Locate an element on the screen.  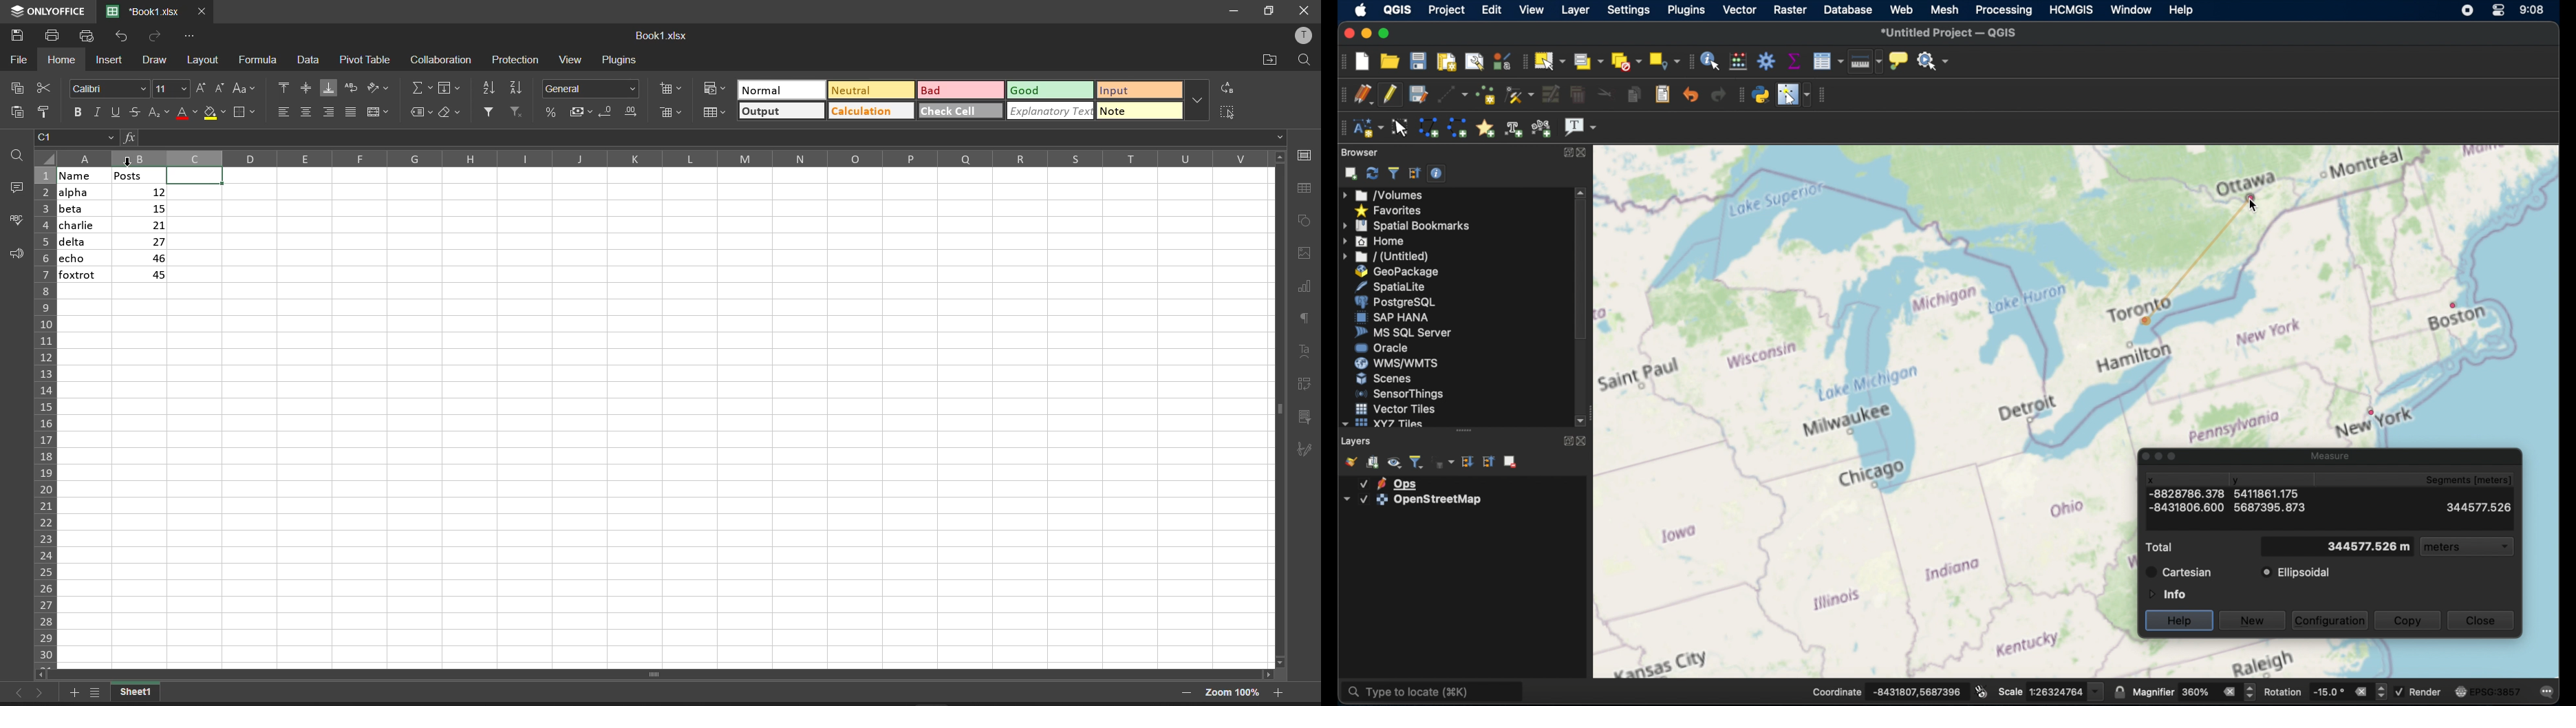
print is located at coordinates (54, 36).